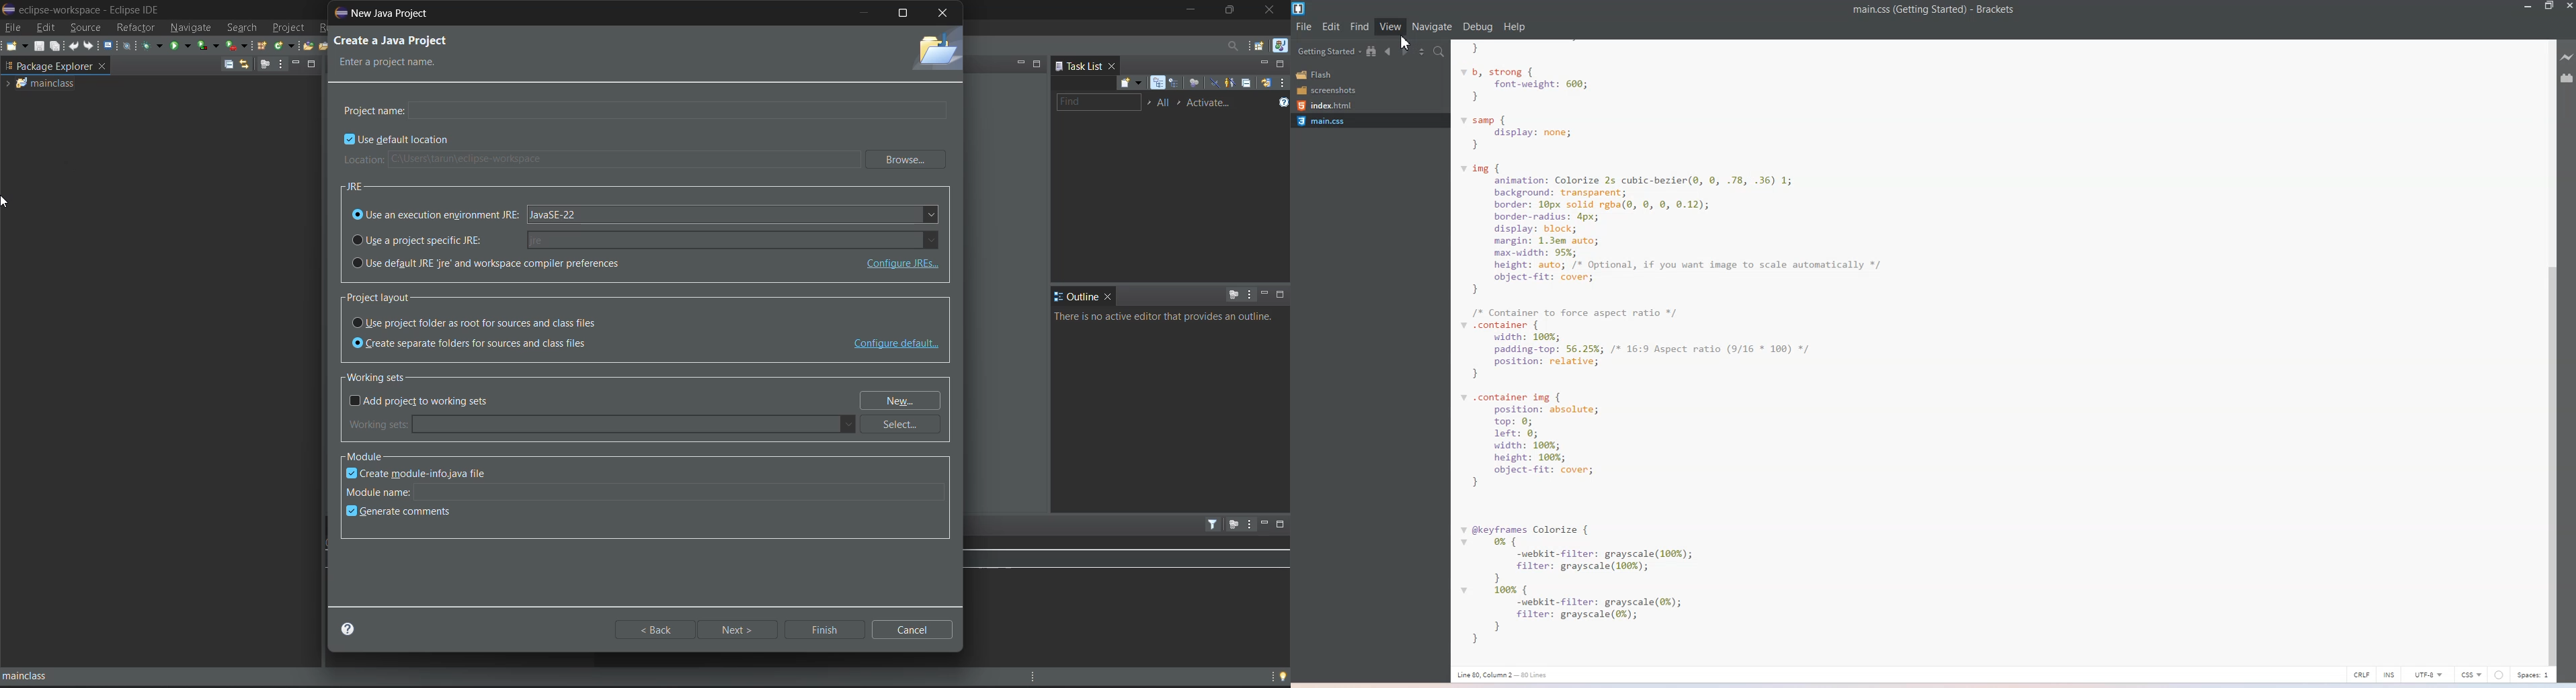  What do you see at coordinates (1360, 26) in the screenshot?
I see `Find` at bounding box center [1360, 26].